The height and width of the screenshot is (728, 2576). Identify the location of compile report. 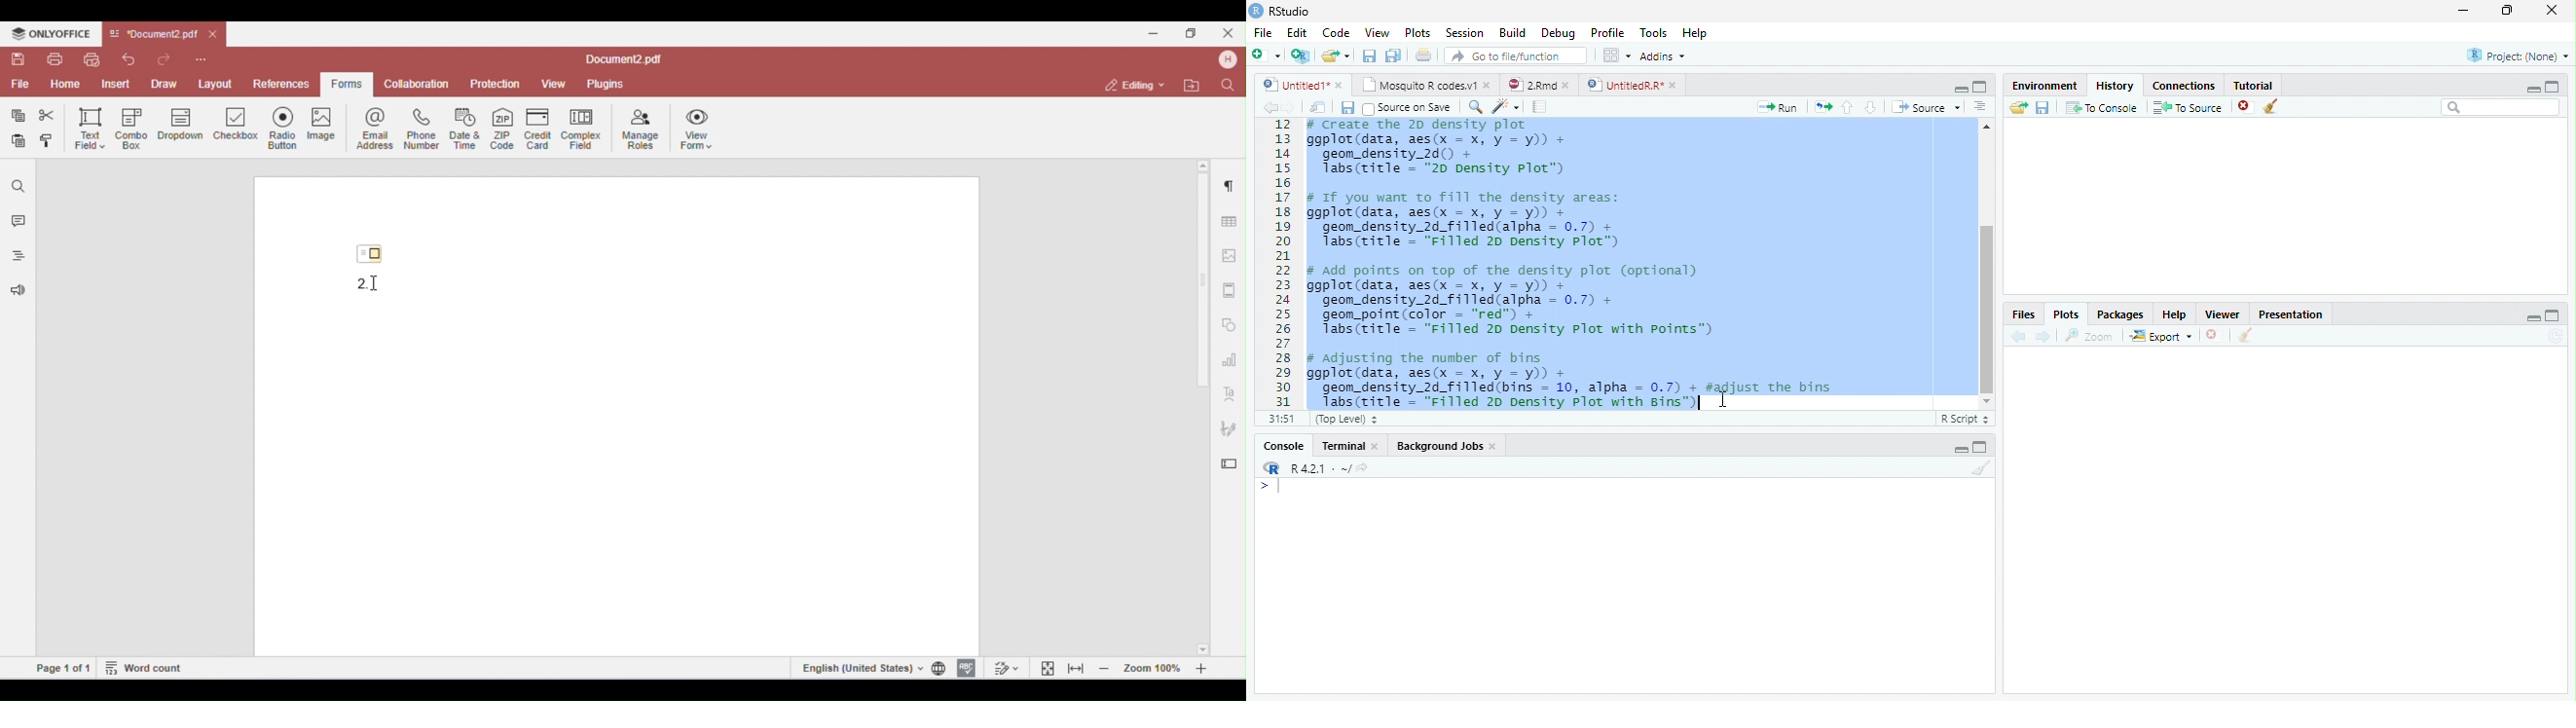
(1540, 108).